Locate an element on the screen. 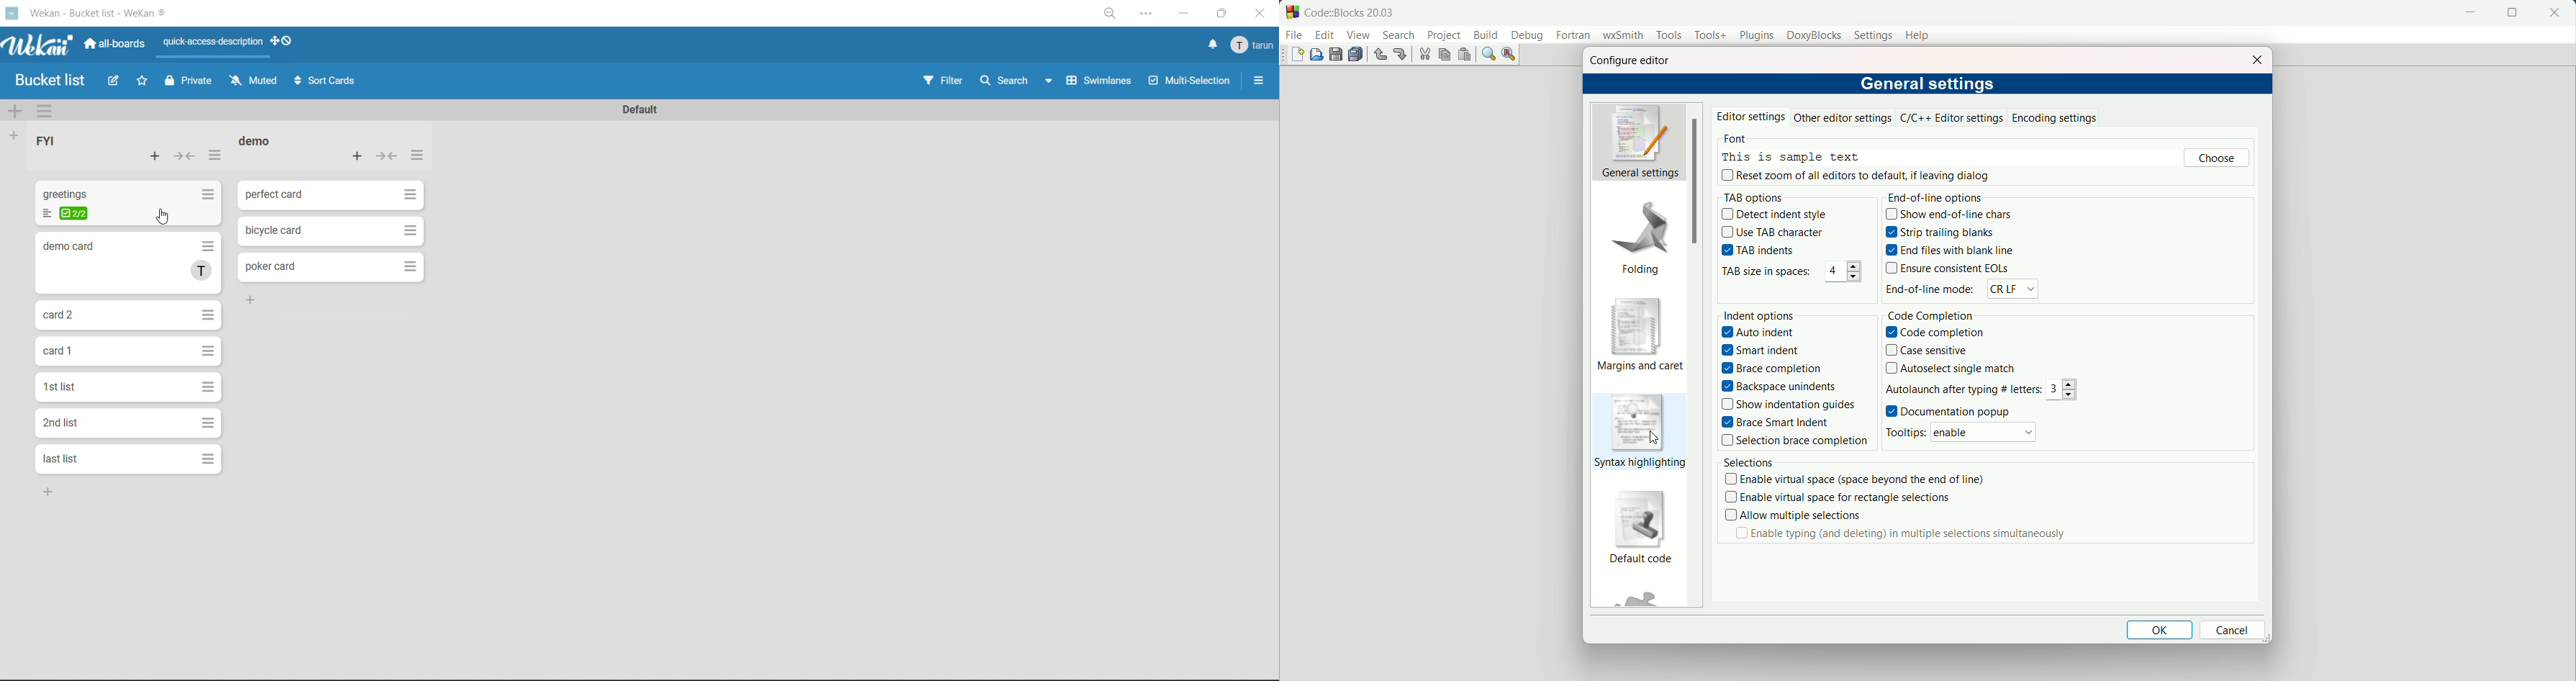 This screenshot has width=2576, height=700. find and replace is located at coordinates (1509, 55).